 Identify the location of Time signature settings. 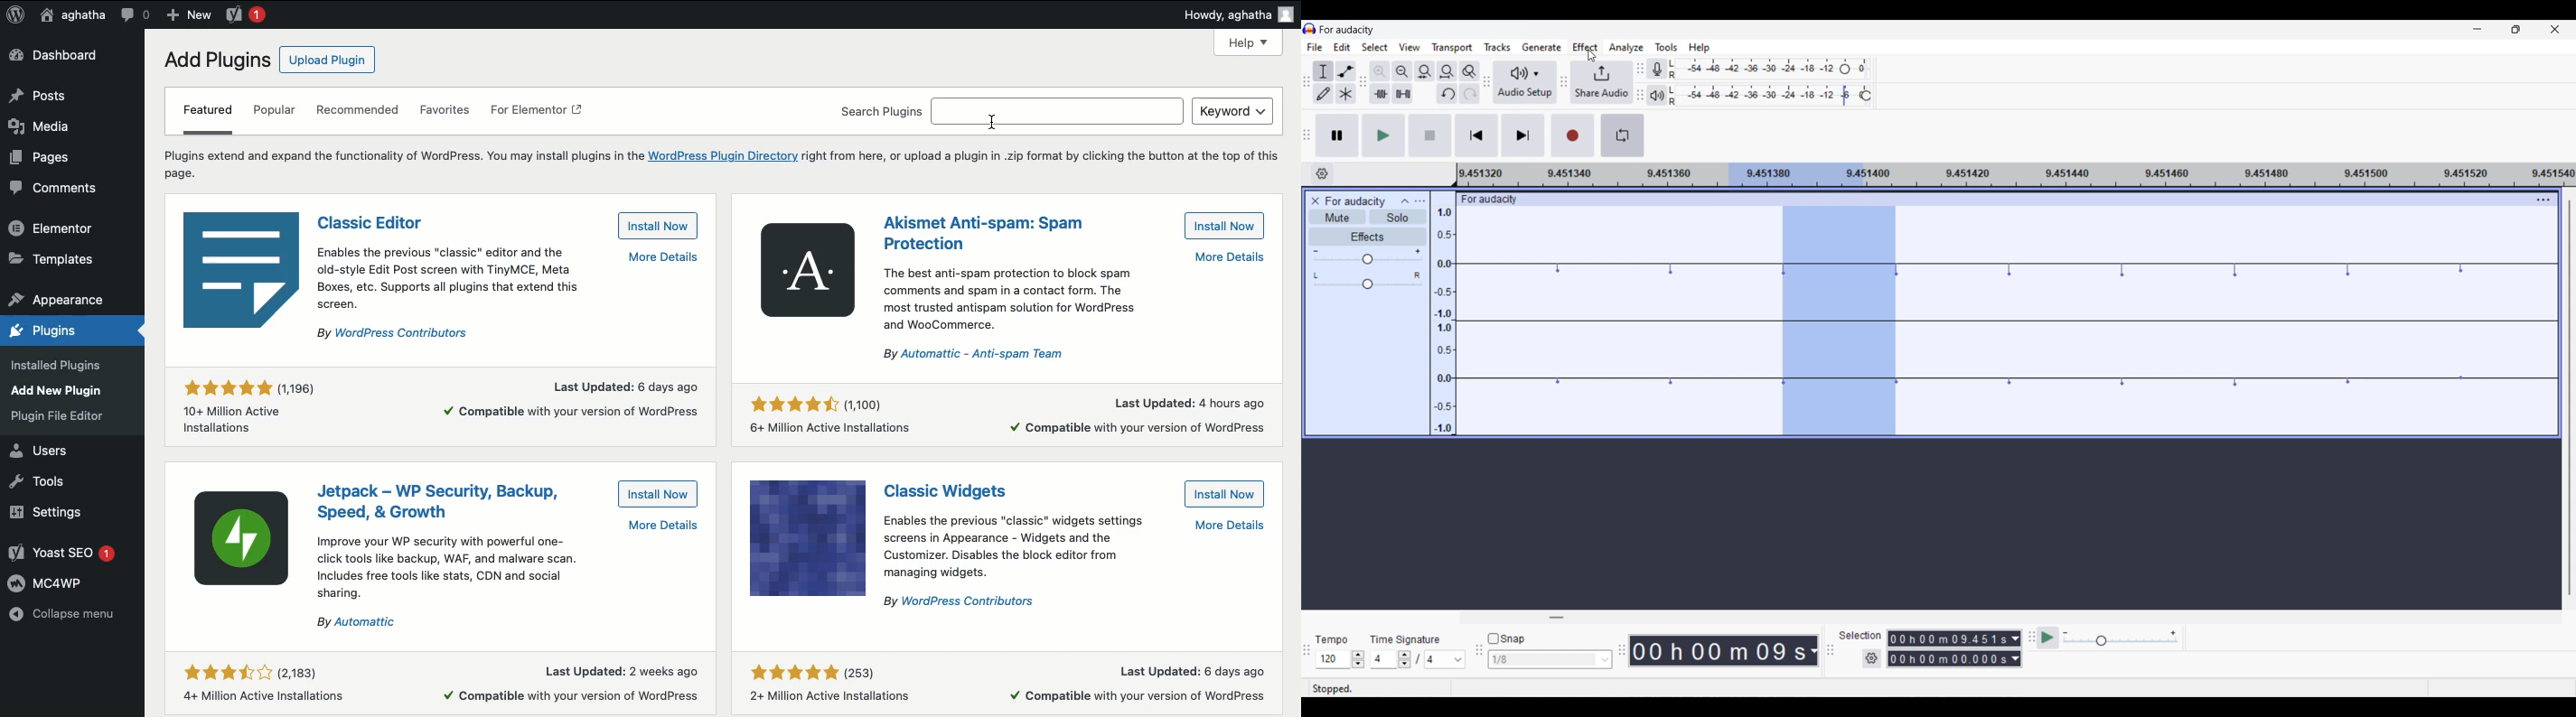
(1417, 660).